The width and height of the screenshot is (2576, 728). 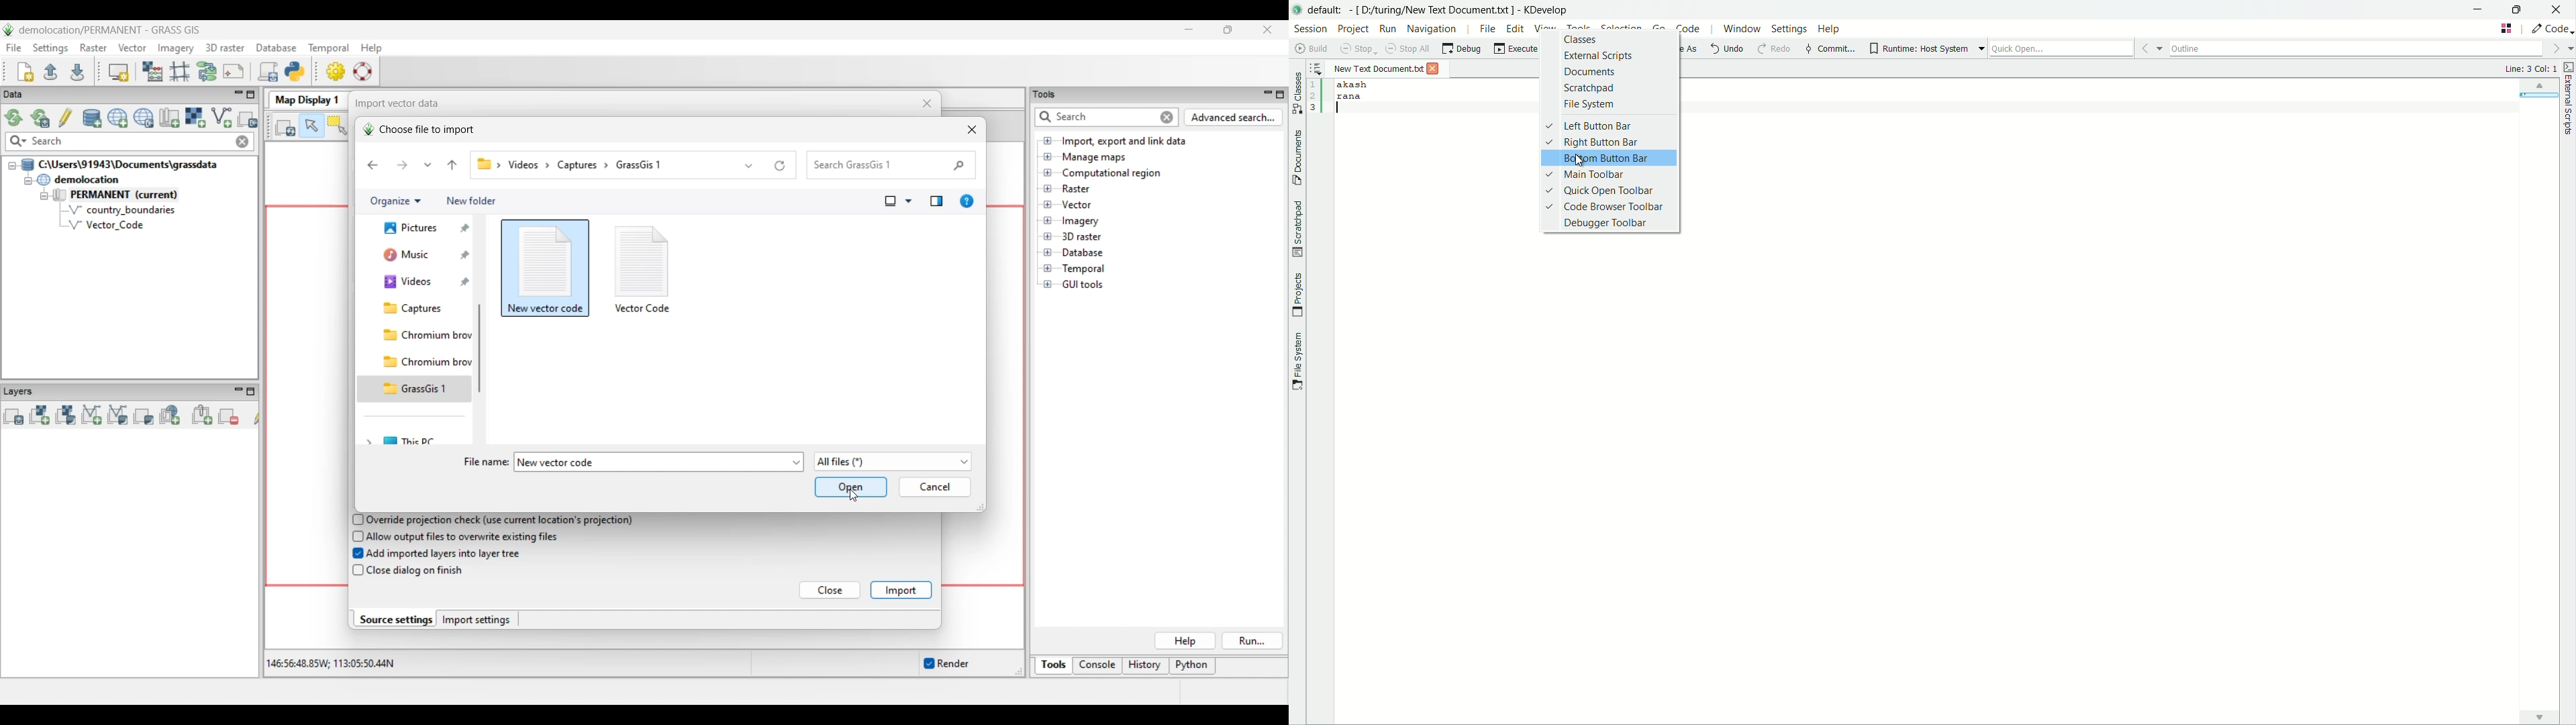 I want to click on go menu, so click(x=1659, y=28).